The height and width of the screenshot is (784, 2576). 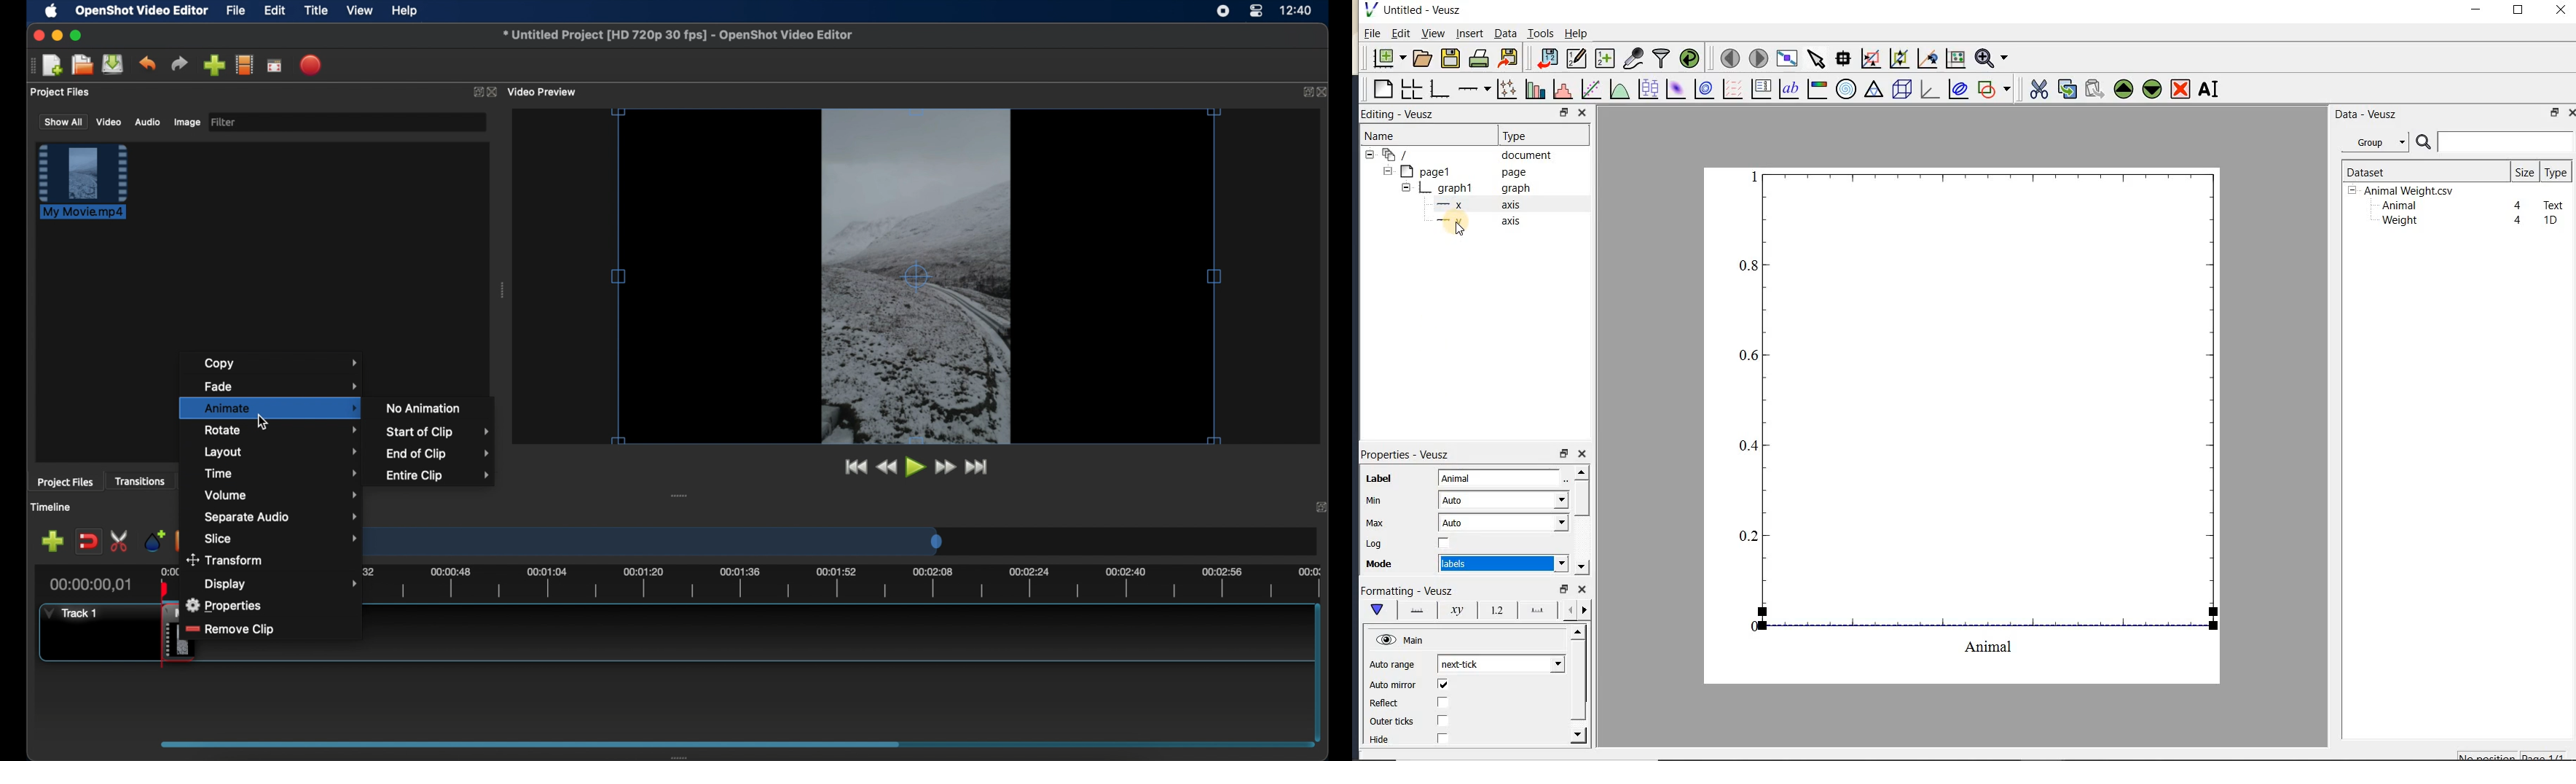 What do you see at coordinates (282, 430) in the screenshot?
I see `rotate menu` at bounding box center [282, 430].